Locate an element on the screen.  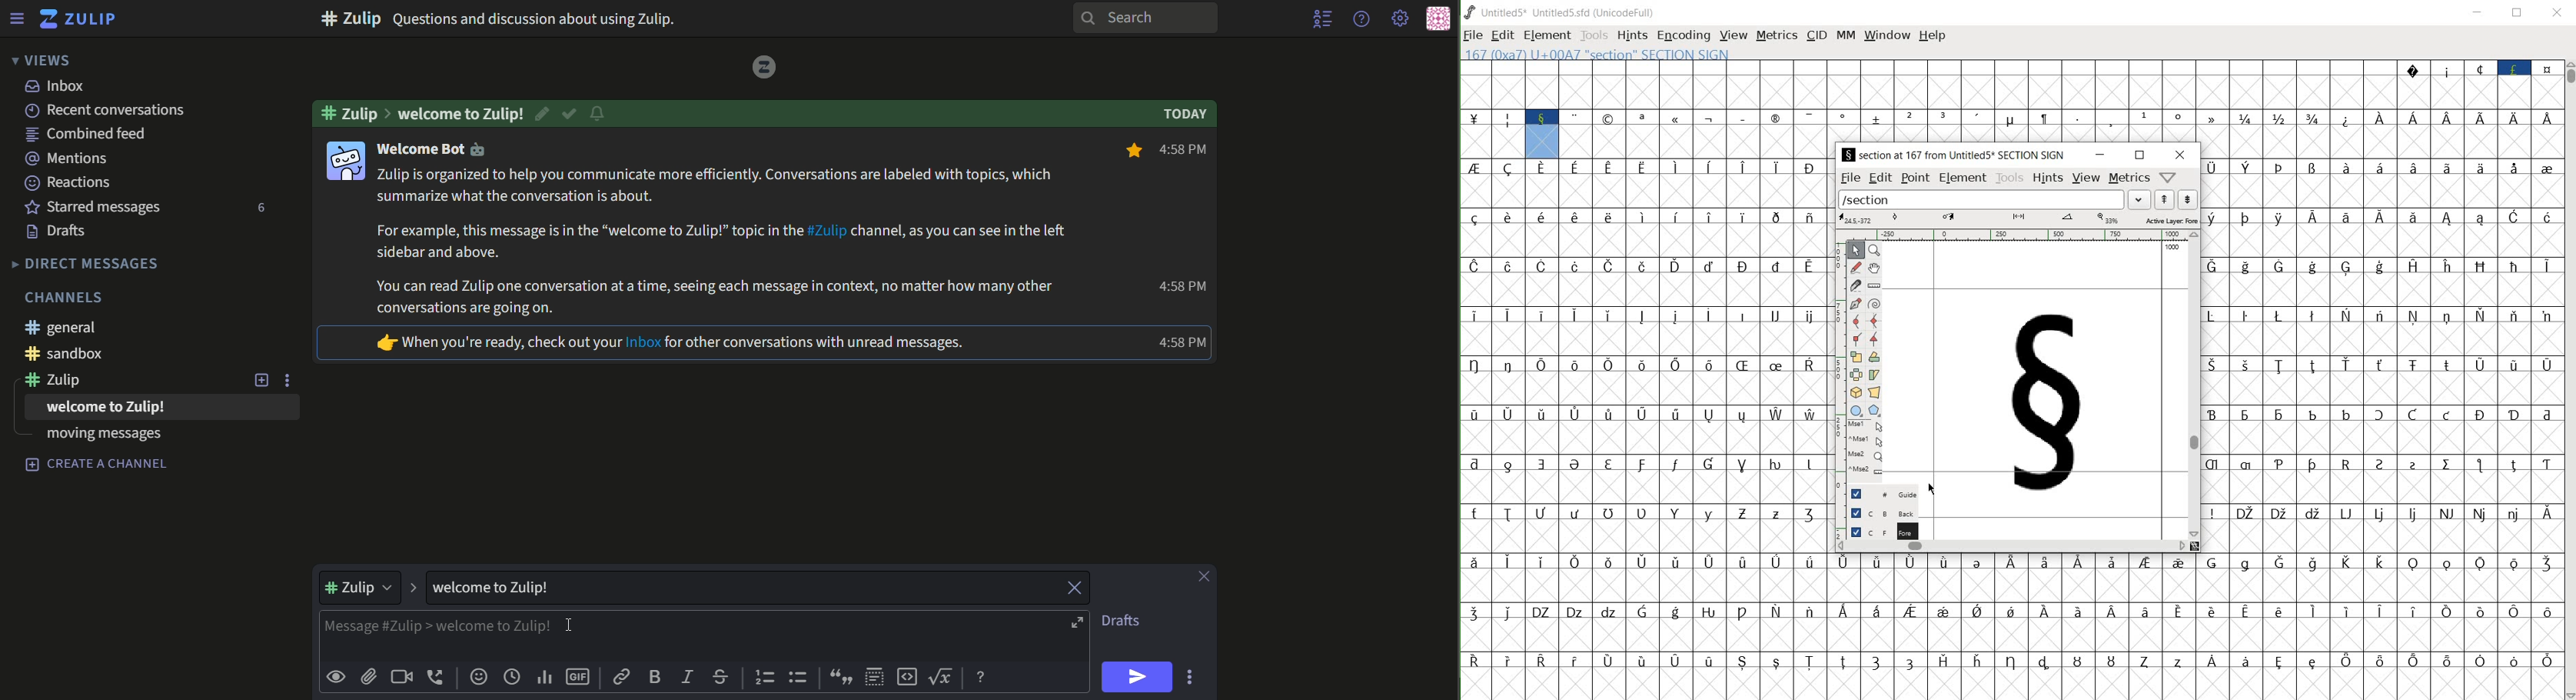
text is located at coordinates (95, 207).